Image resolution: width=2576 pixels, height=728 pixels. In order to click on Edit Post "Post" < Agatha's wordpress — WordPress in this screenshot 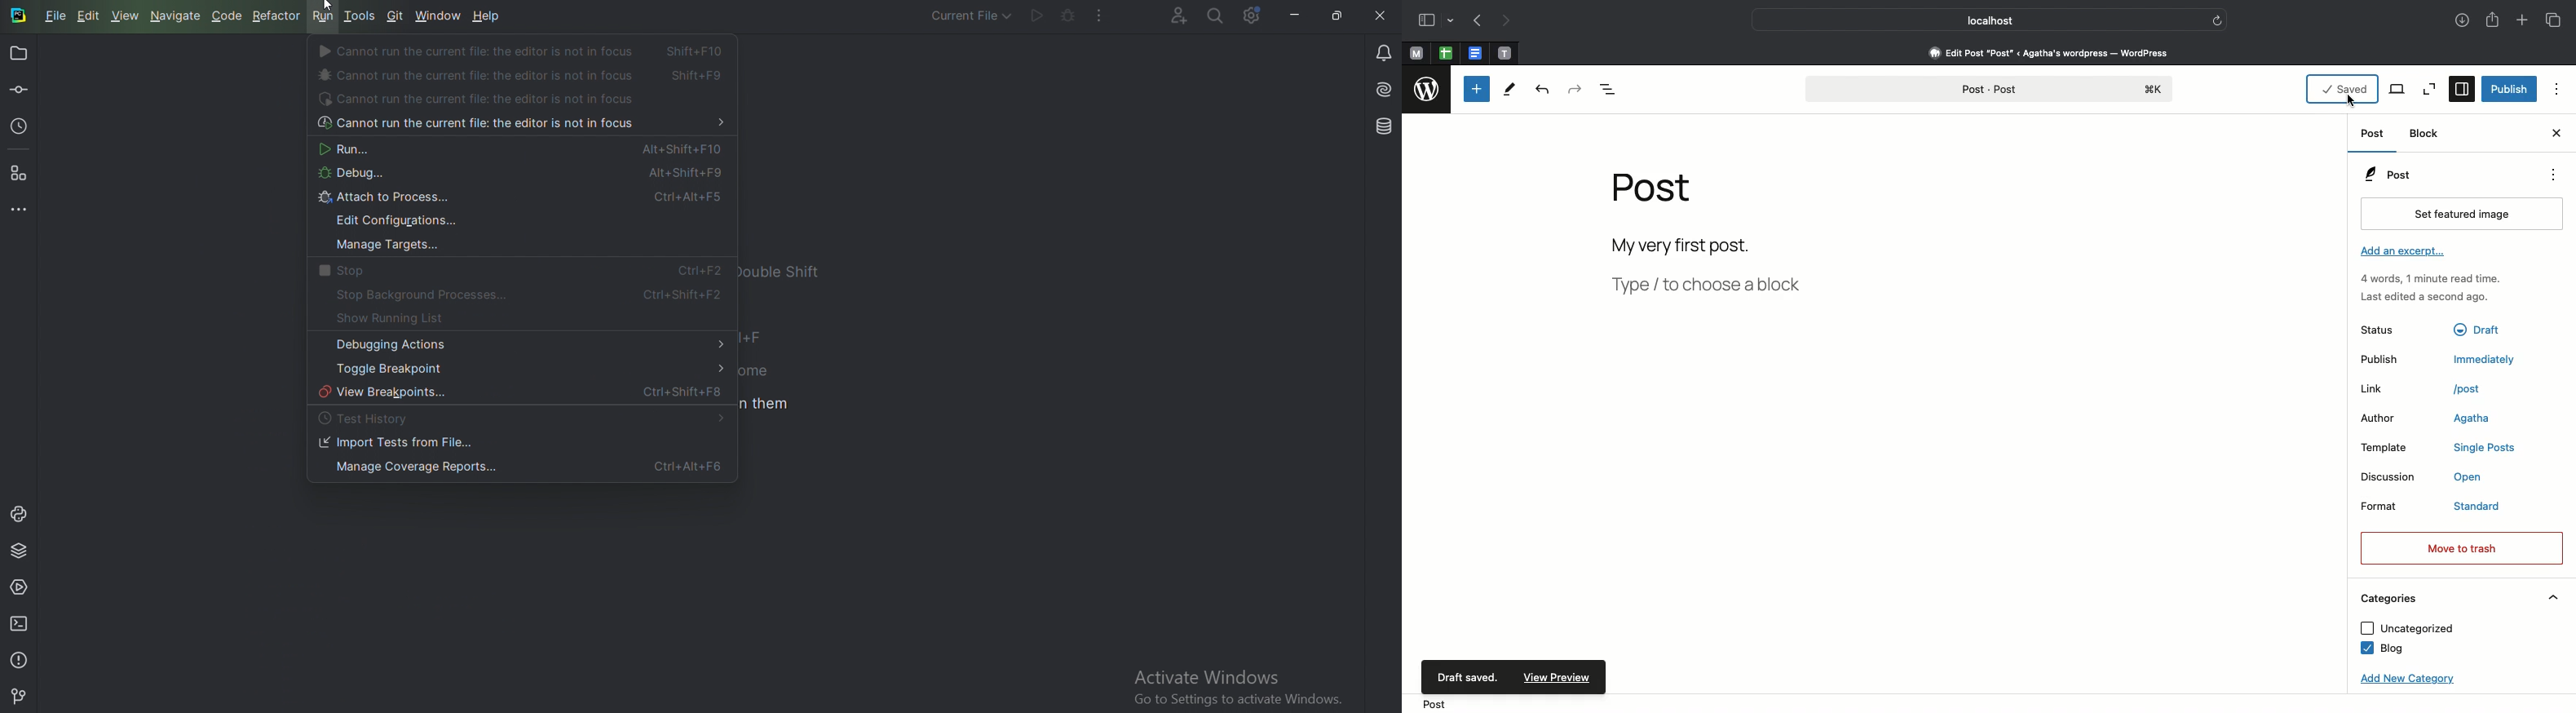, I will do `click(2048, 52)`.